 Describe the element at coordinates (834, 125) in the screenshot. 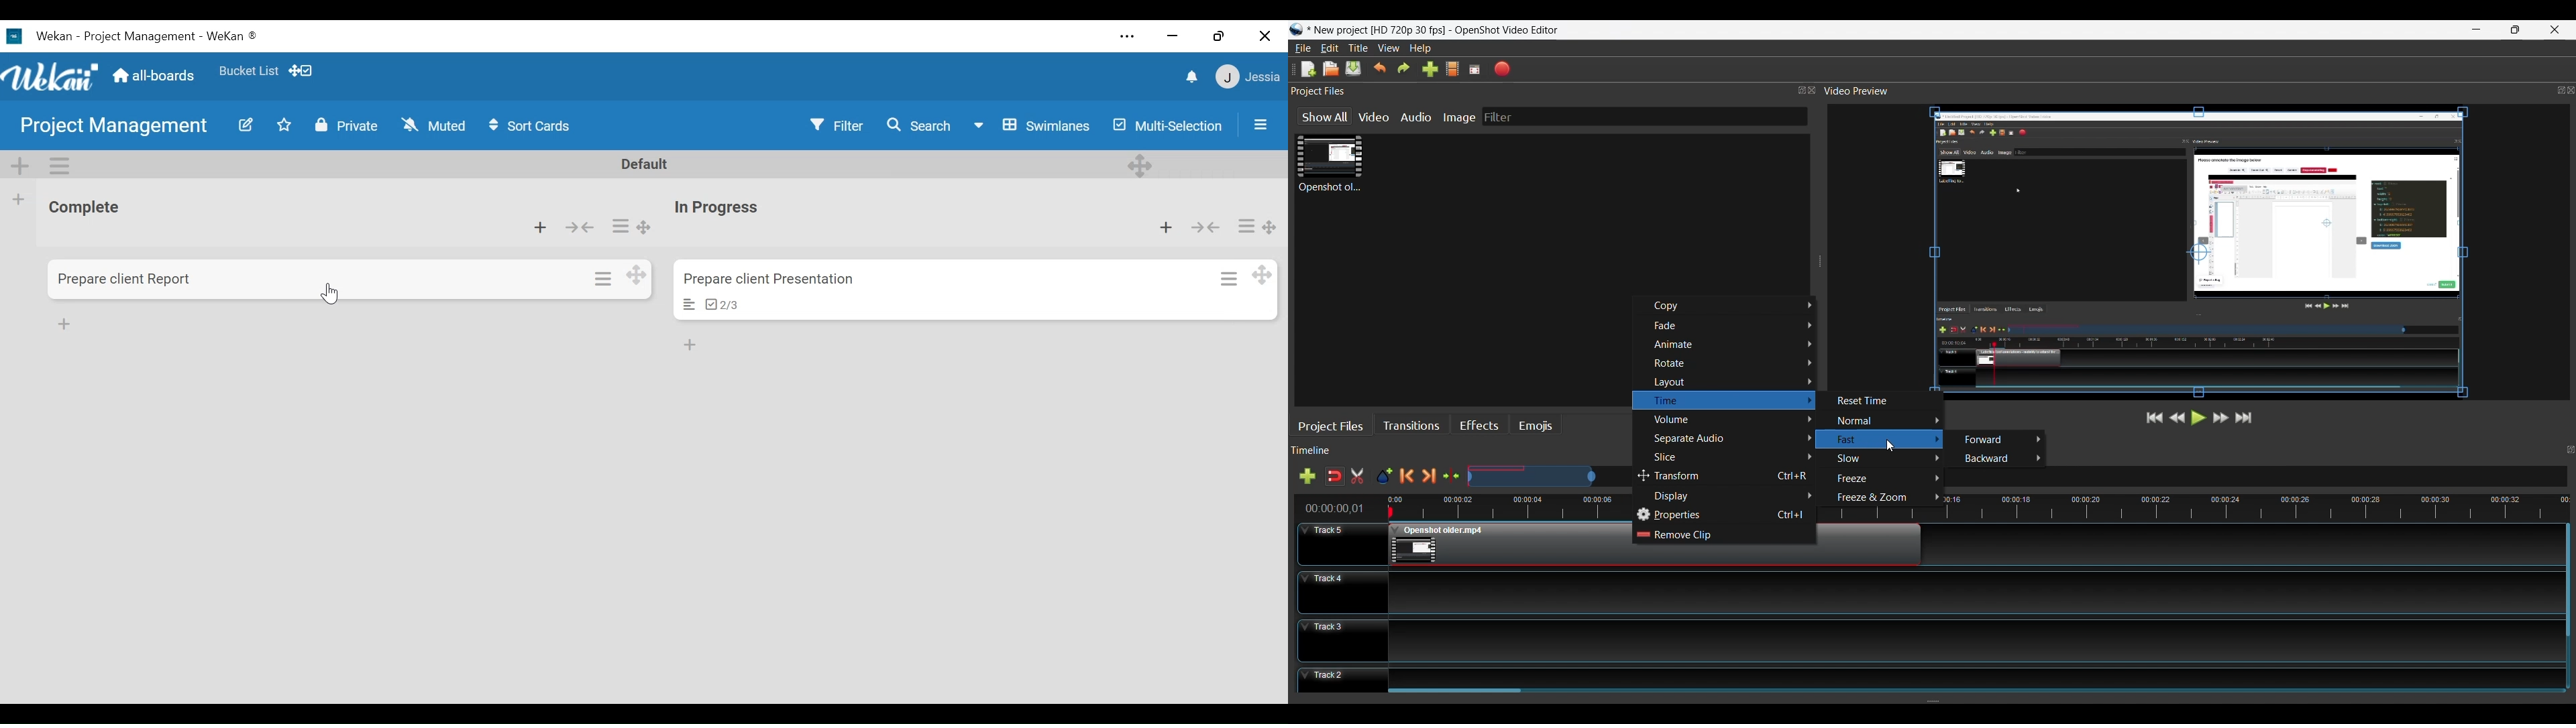

I see `Filter` at that location.